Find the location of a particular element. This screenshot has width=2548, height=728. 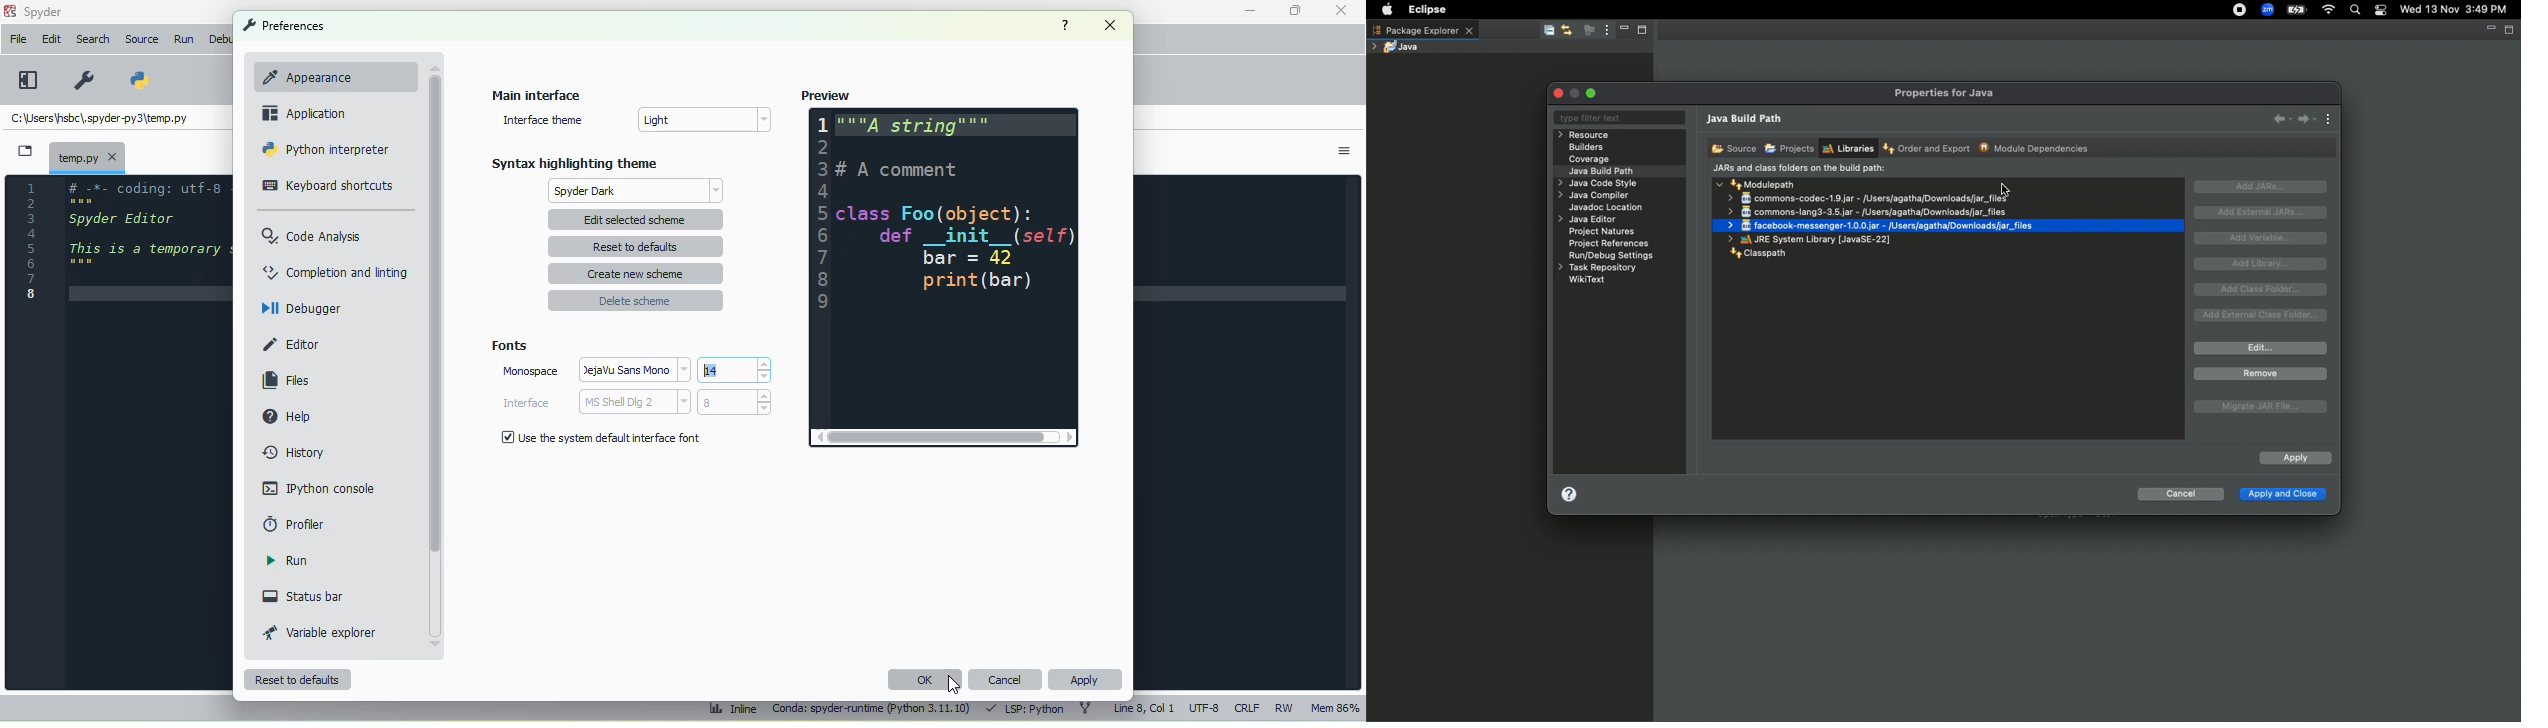

Decrease size is located at coordinates (767, 377).